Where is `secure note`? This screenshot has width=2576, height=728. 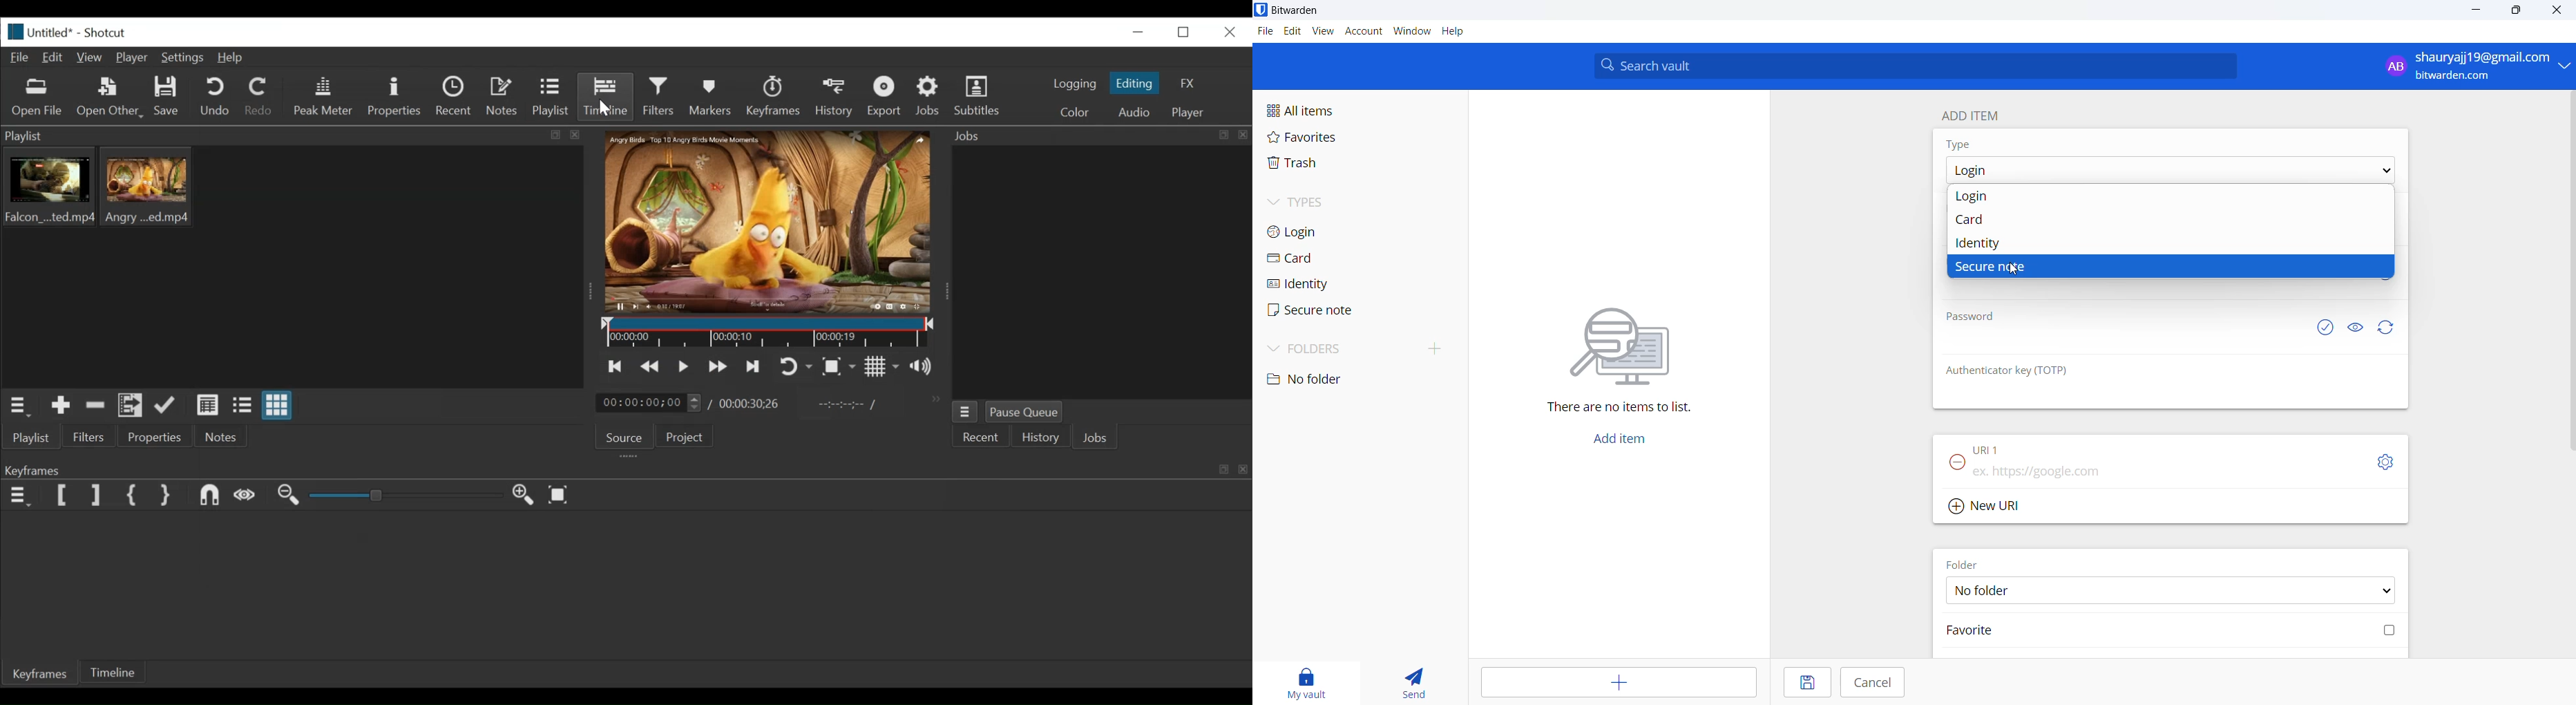
secure note is located at coordinates (2173, 268).